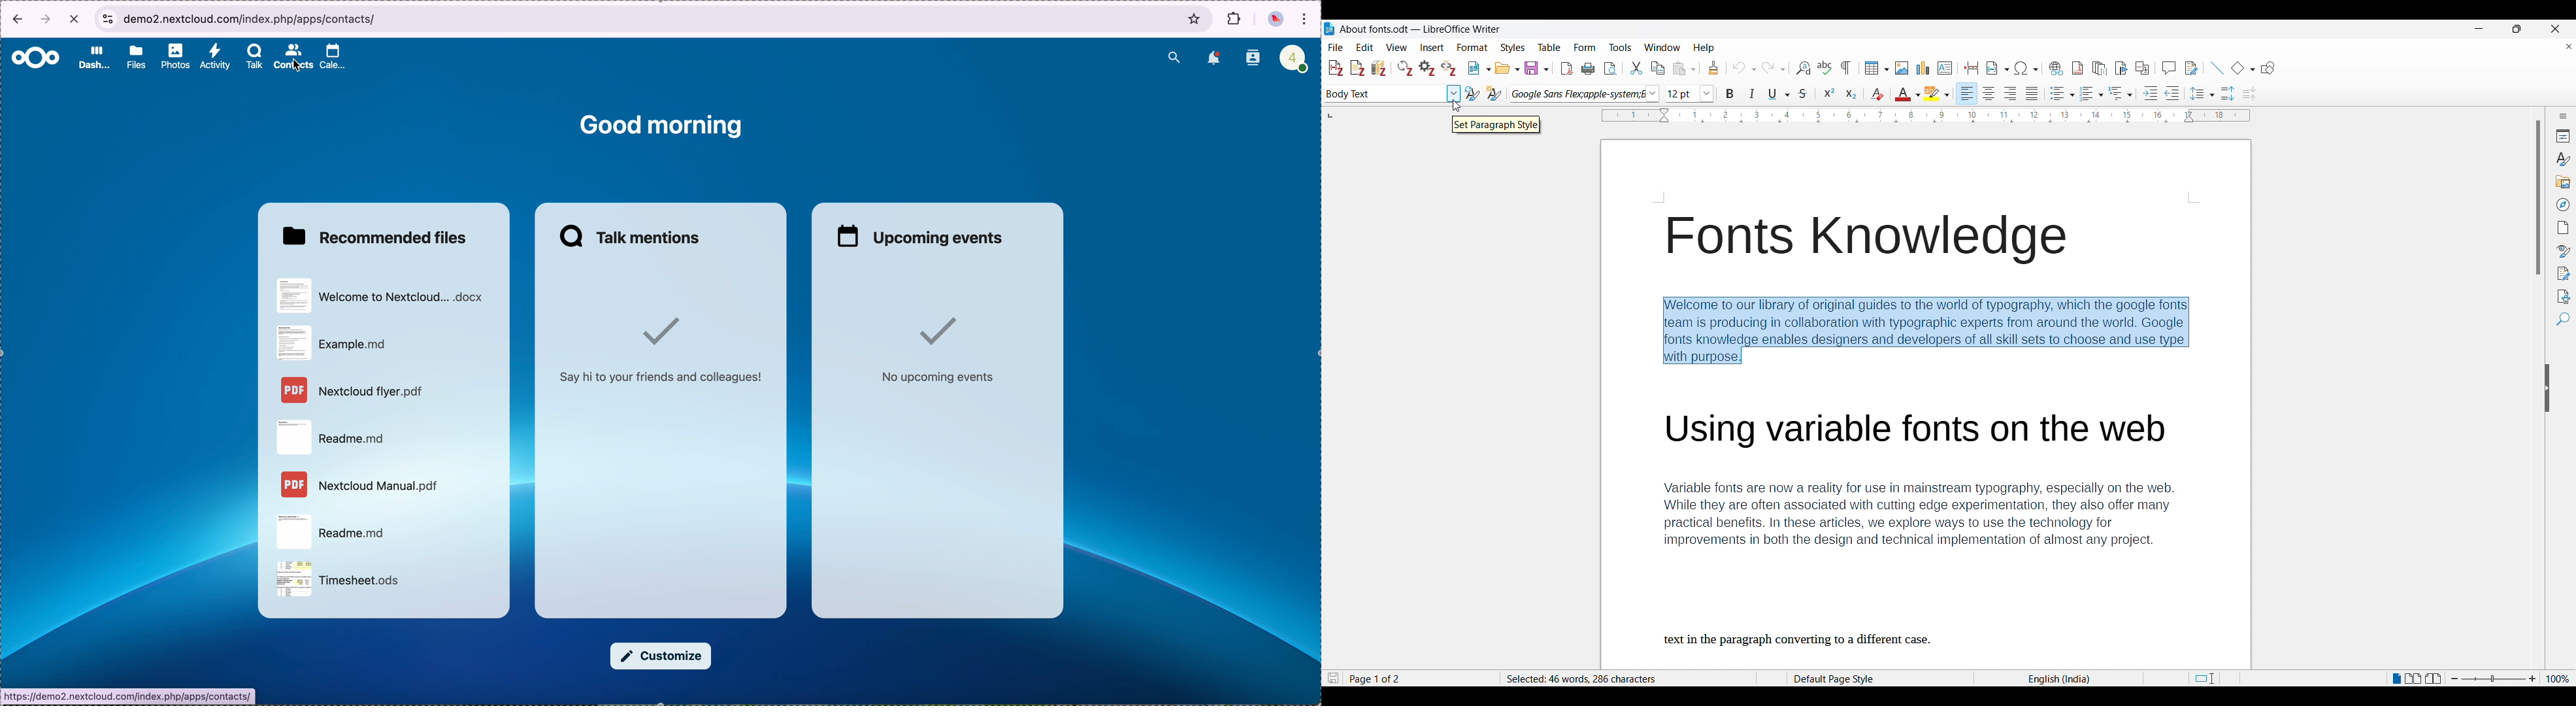  Describe the element at coordinates (2032, 93) in the screenshot. I see `Justified alignment` at that location.